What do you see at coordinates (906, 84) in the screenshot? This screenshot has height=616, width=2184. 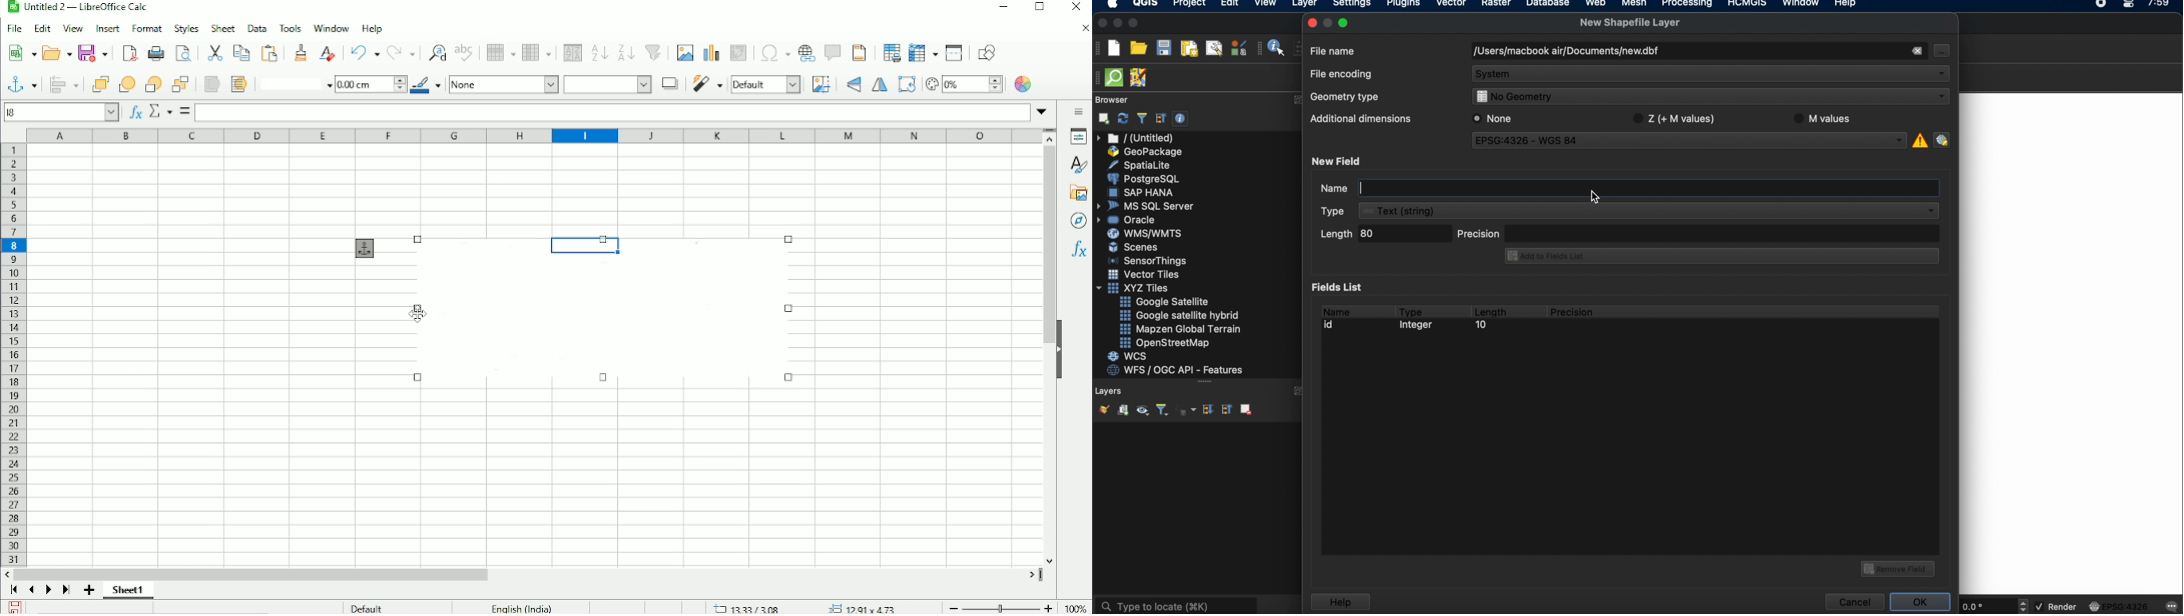 I see `Rotate` at bounding box center [906, 84].